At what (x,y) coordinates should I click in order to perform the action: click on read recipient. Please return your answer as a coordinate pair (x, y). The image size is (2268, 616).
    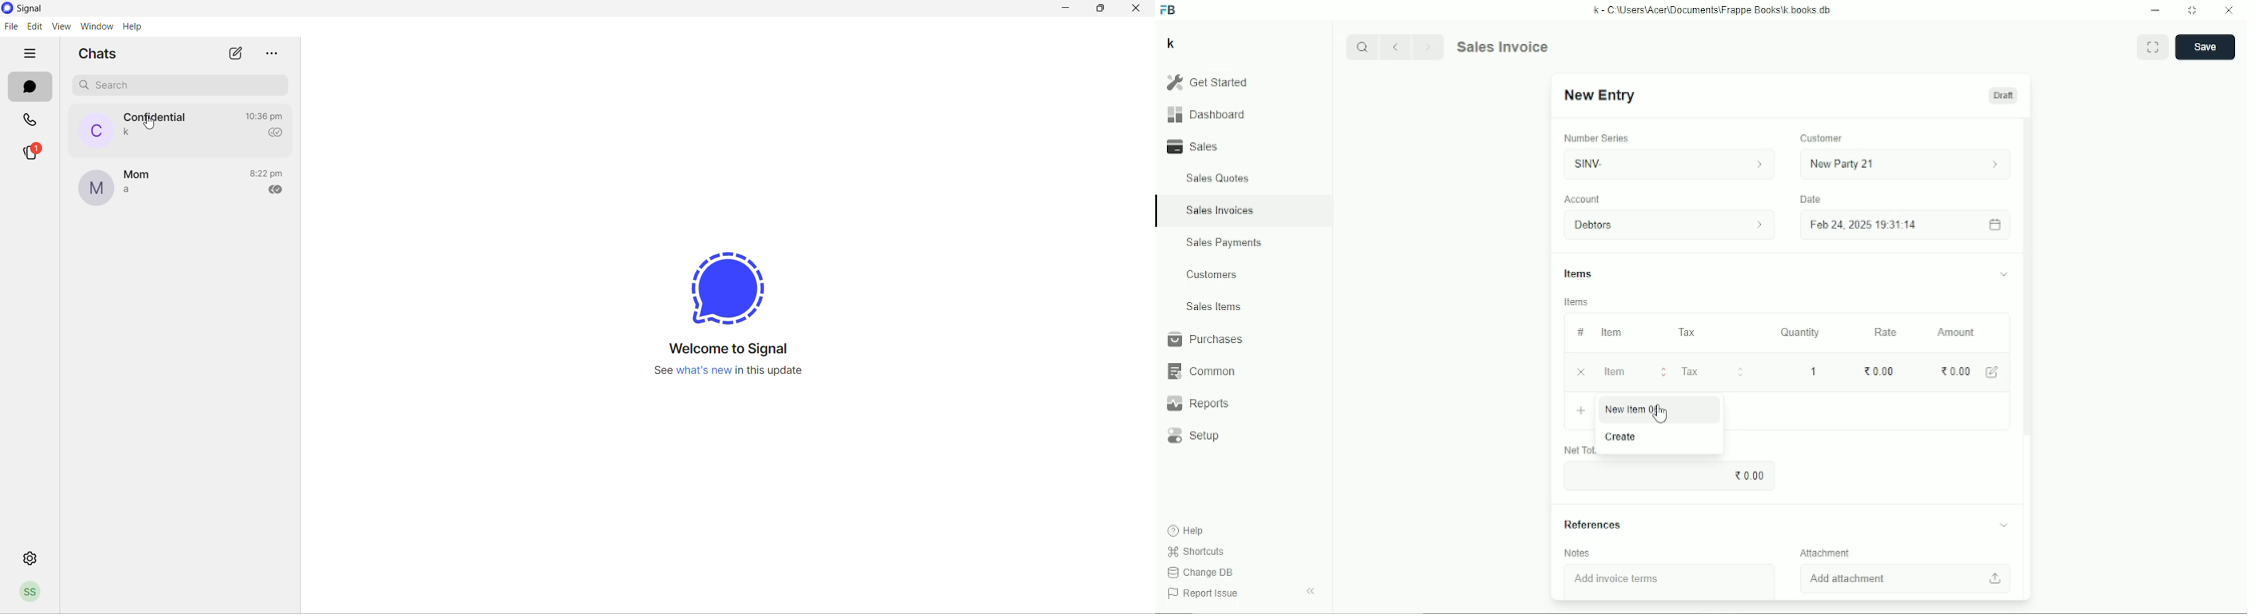
    Looking at the image, I should click on (280, 191).